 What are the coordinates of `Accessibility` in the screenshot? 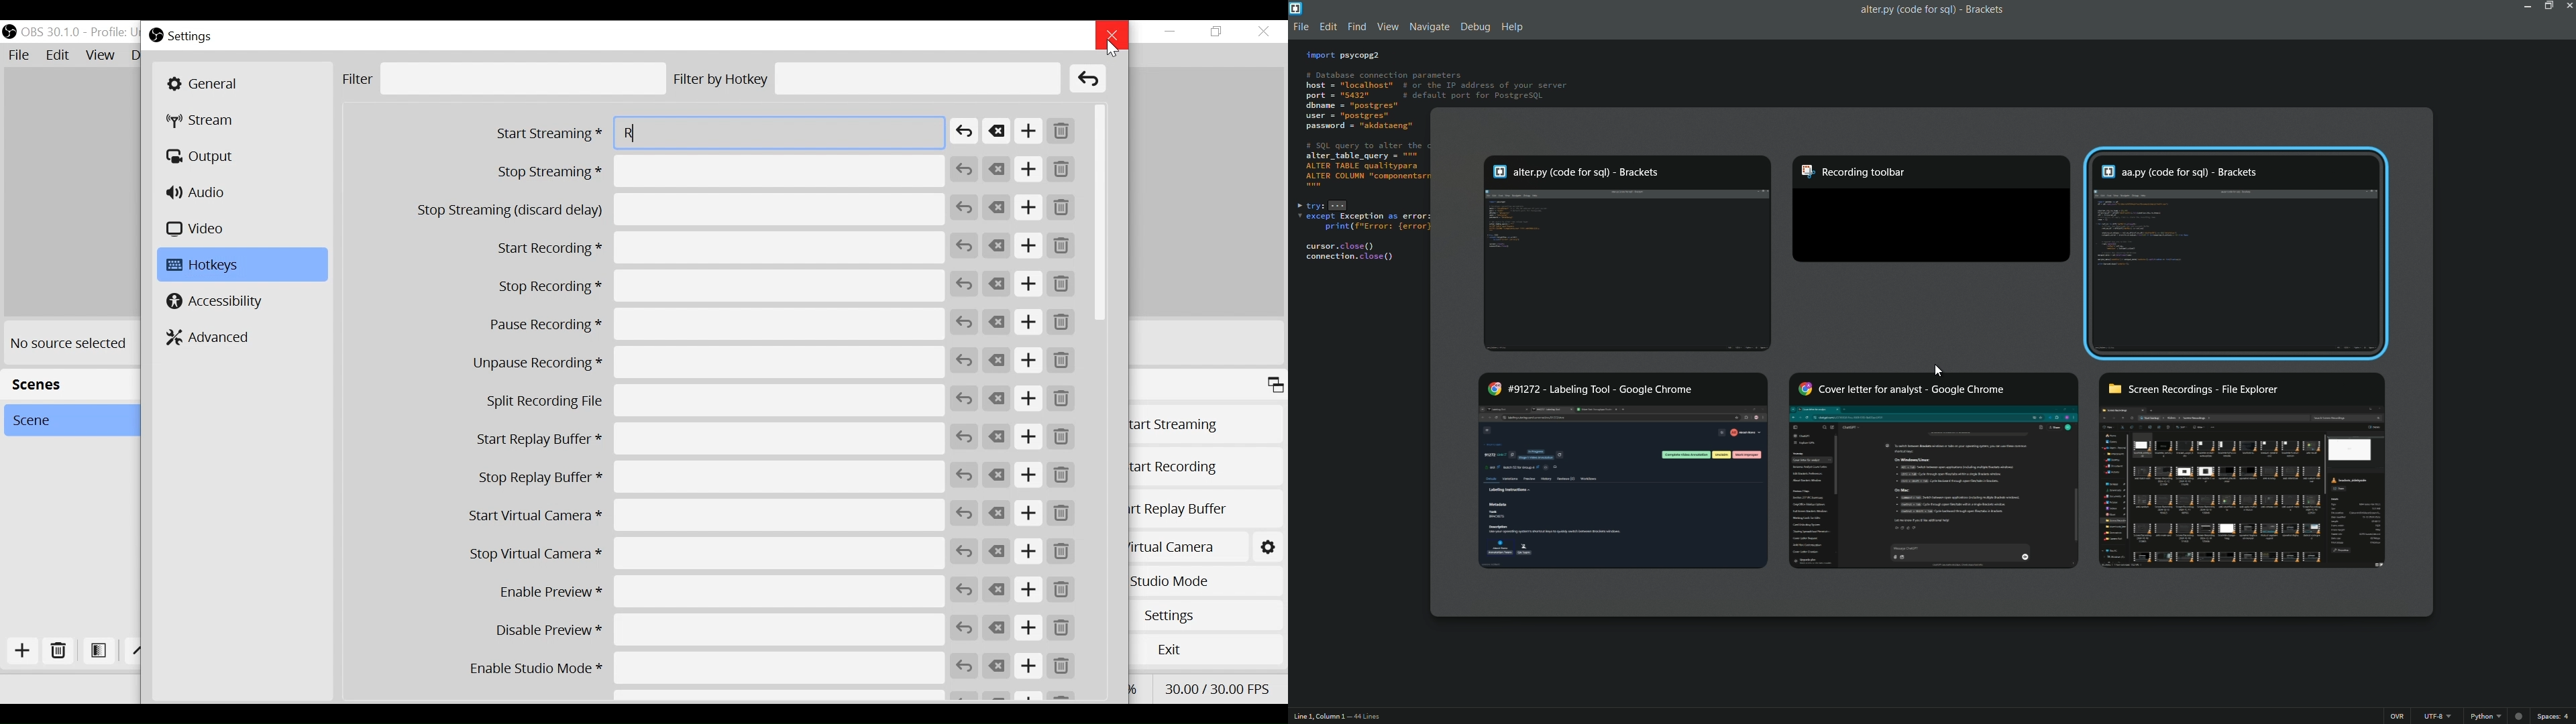 It's located at (216, 302).